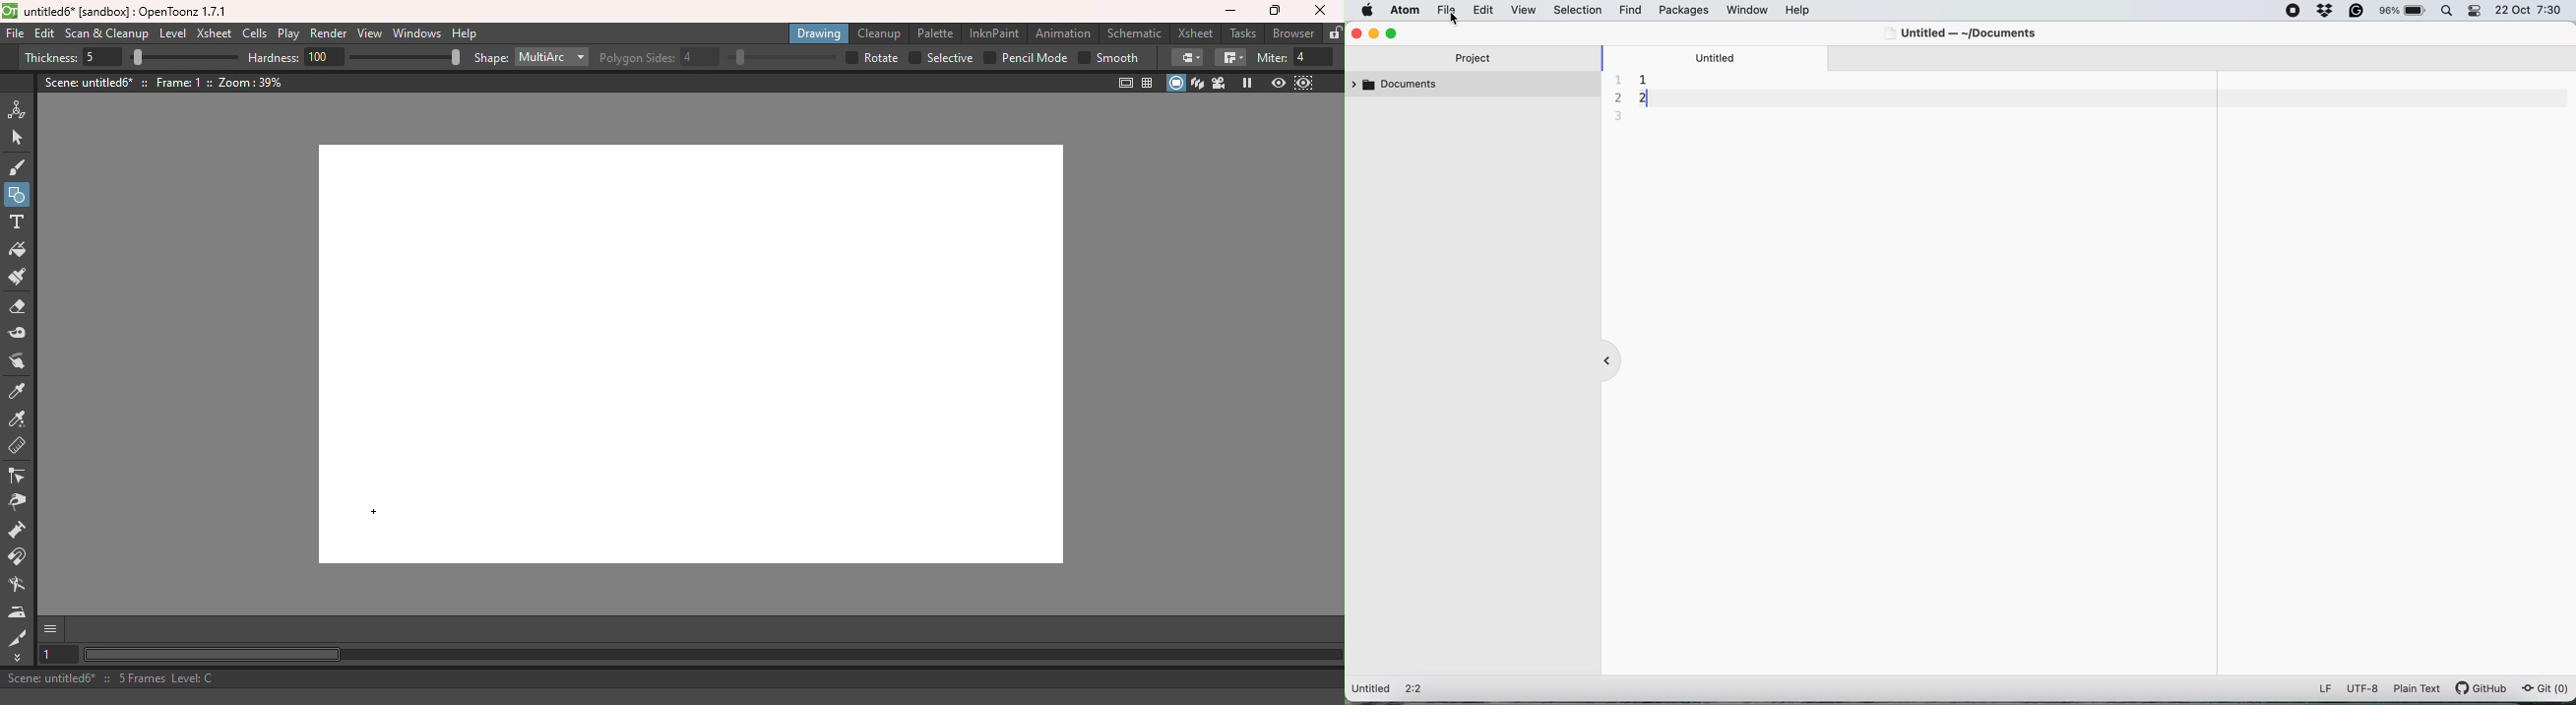 The height and width of the screenshot is (728, 2576). What do you see at coordinates (1685, 11) in the screenshot?
I see `packages` at bounding box center [1685, 11].